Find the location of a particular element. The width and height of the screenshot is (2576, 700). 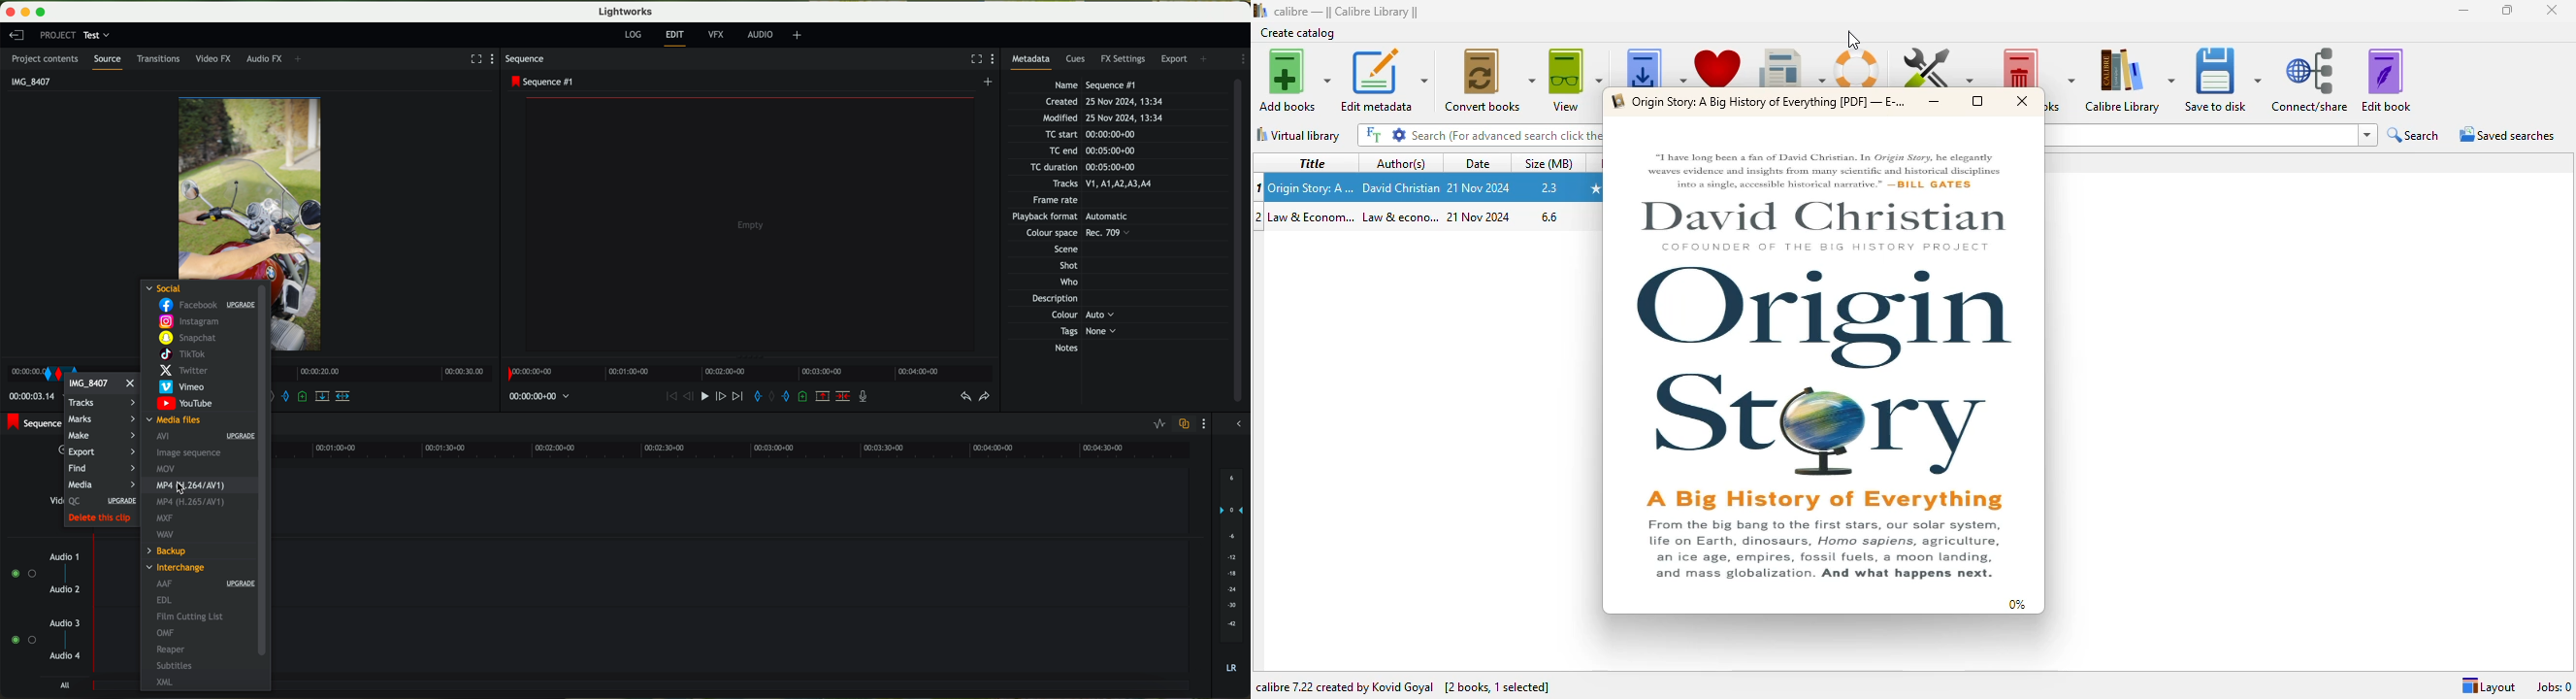

origin story is located at coordinates (1822, 371).